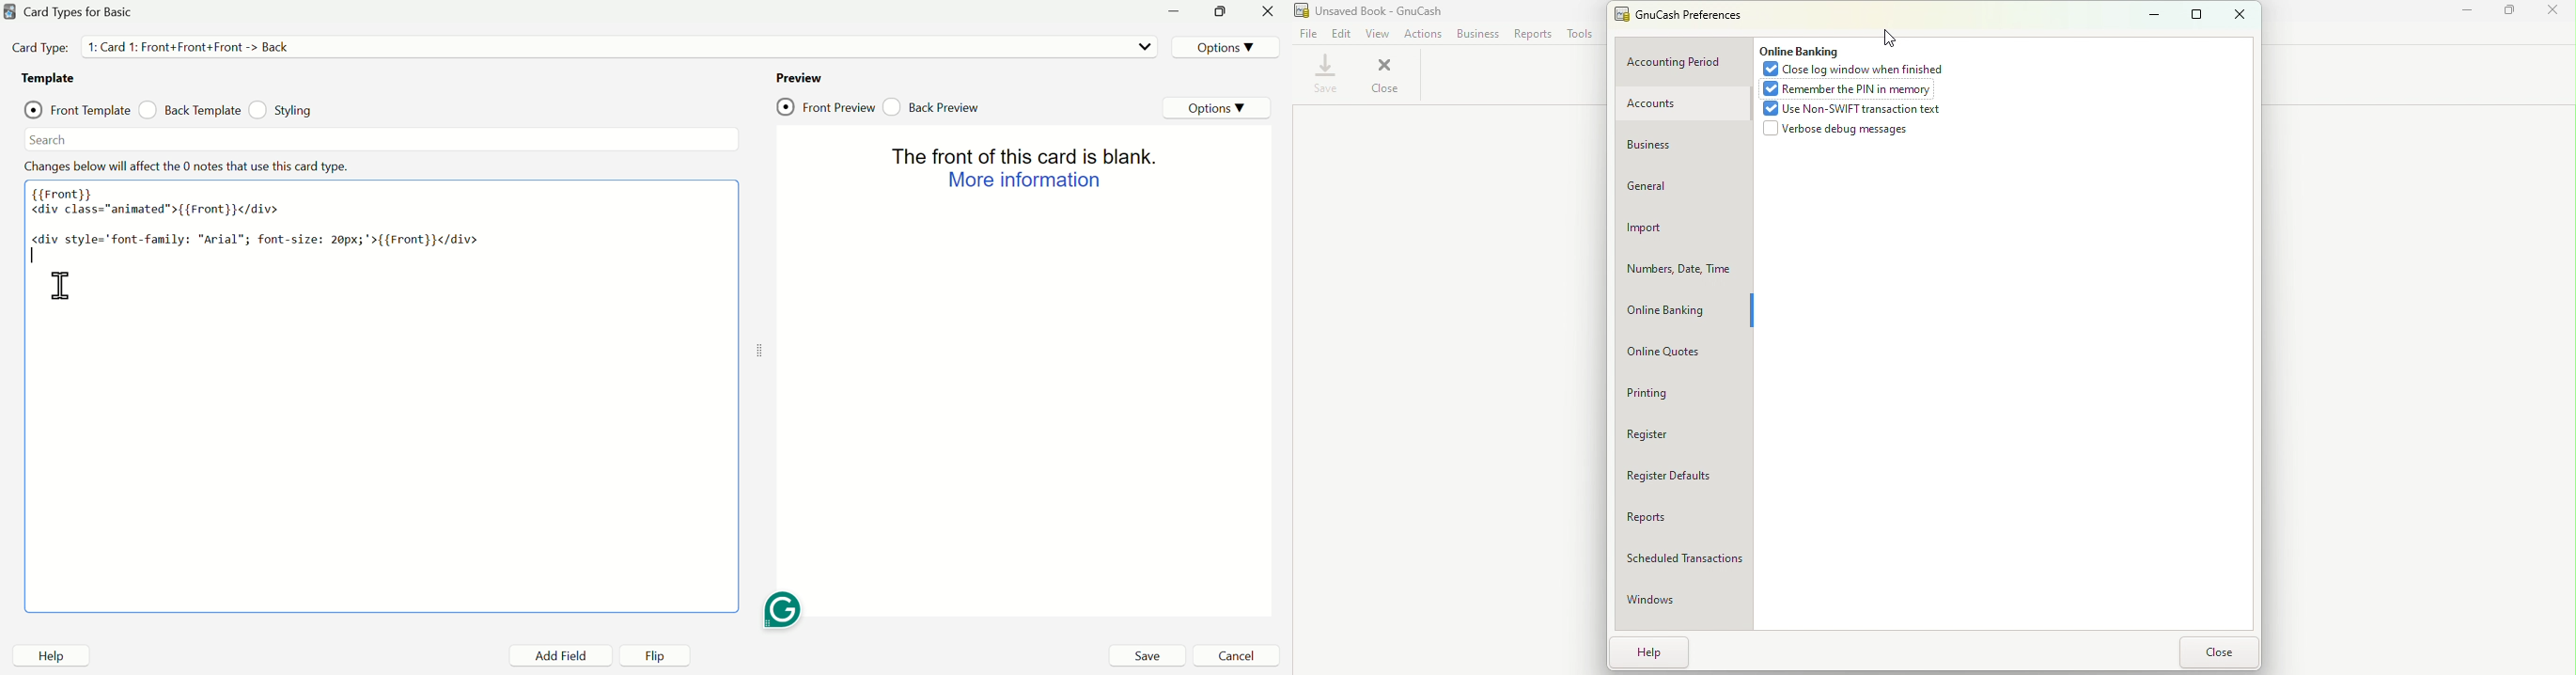  Describe the element at coordinates (1686, 16) in the screenshot. I see `GnuCash prefernces` at that location.